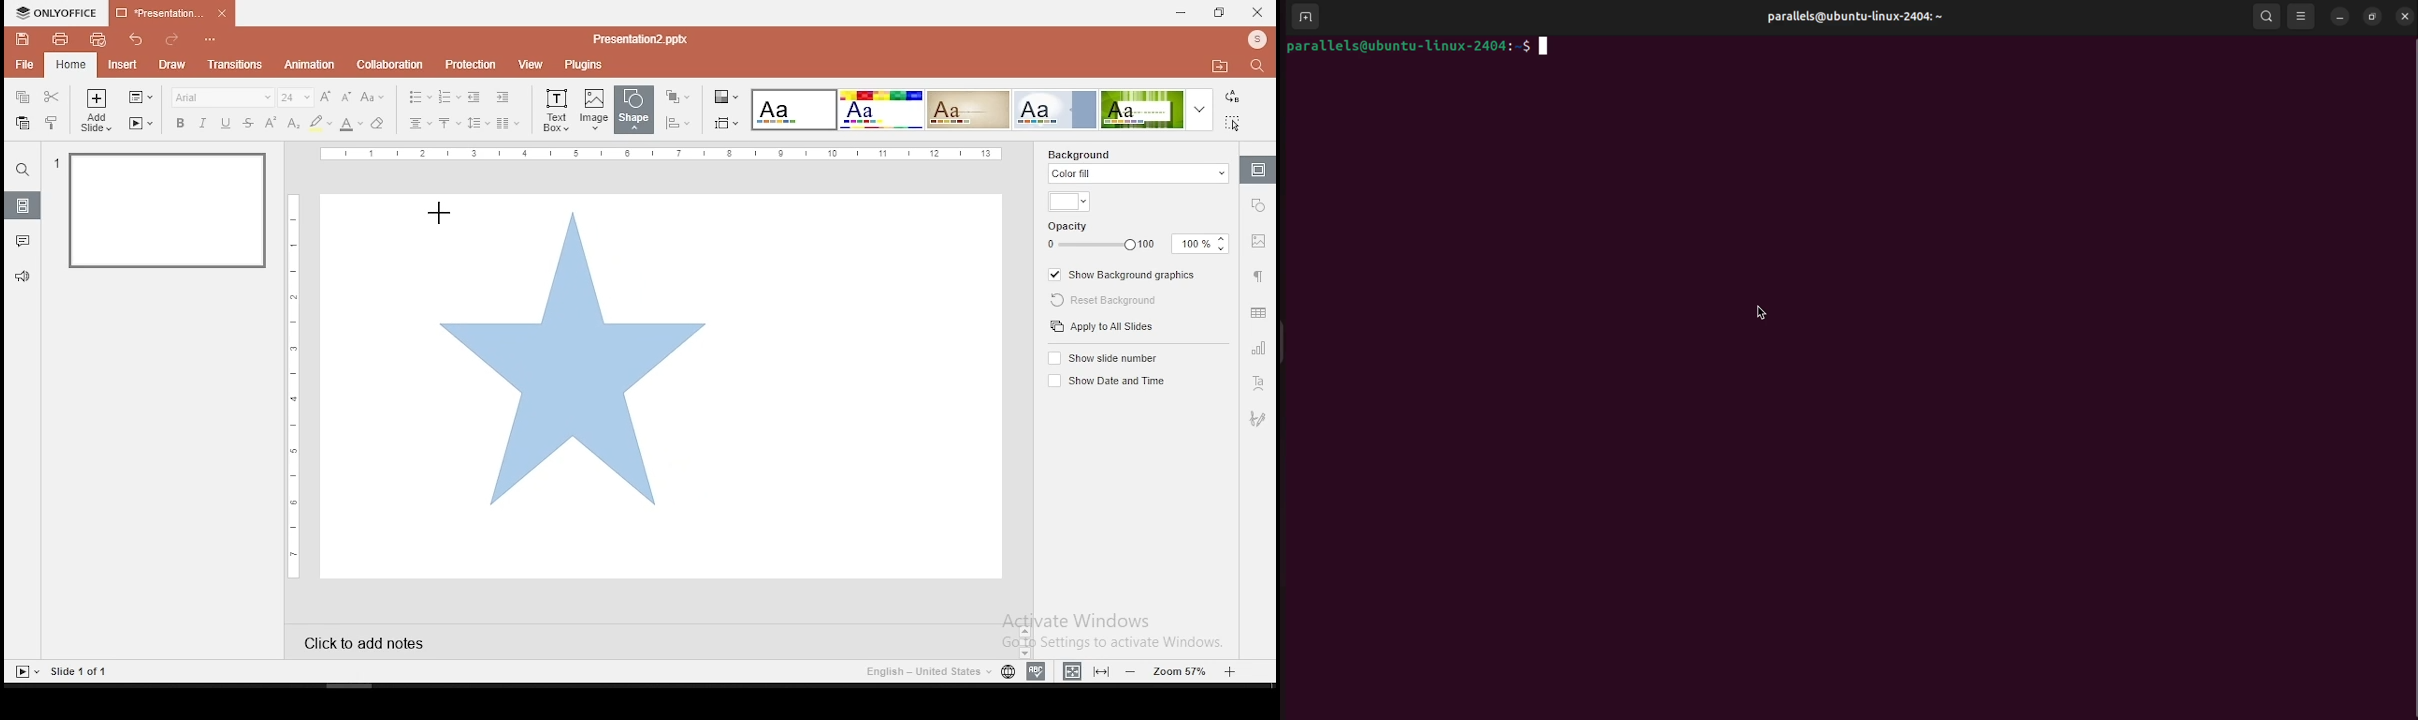 The width and height of the screenshot is (2436, 728). Describe the element at coordinates (1258, 312) in the screenshot. I see `table settings` at that location.